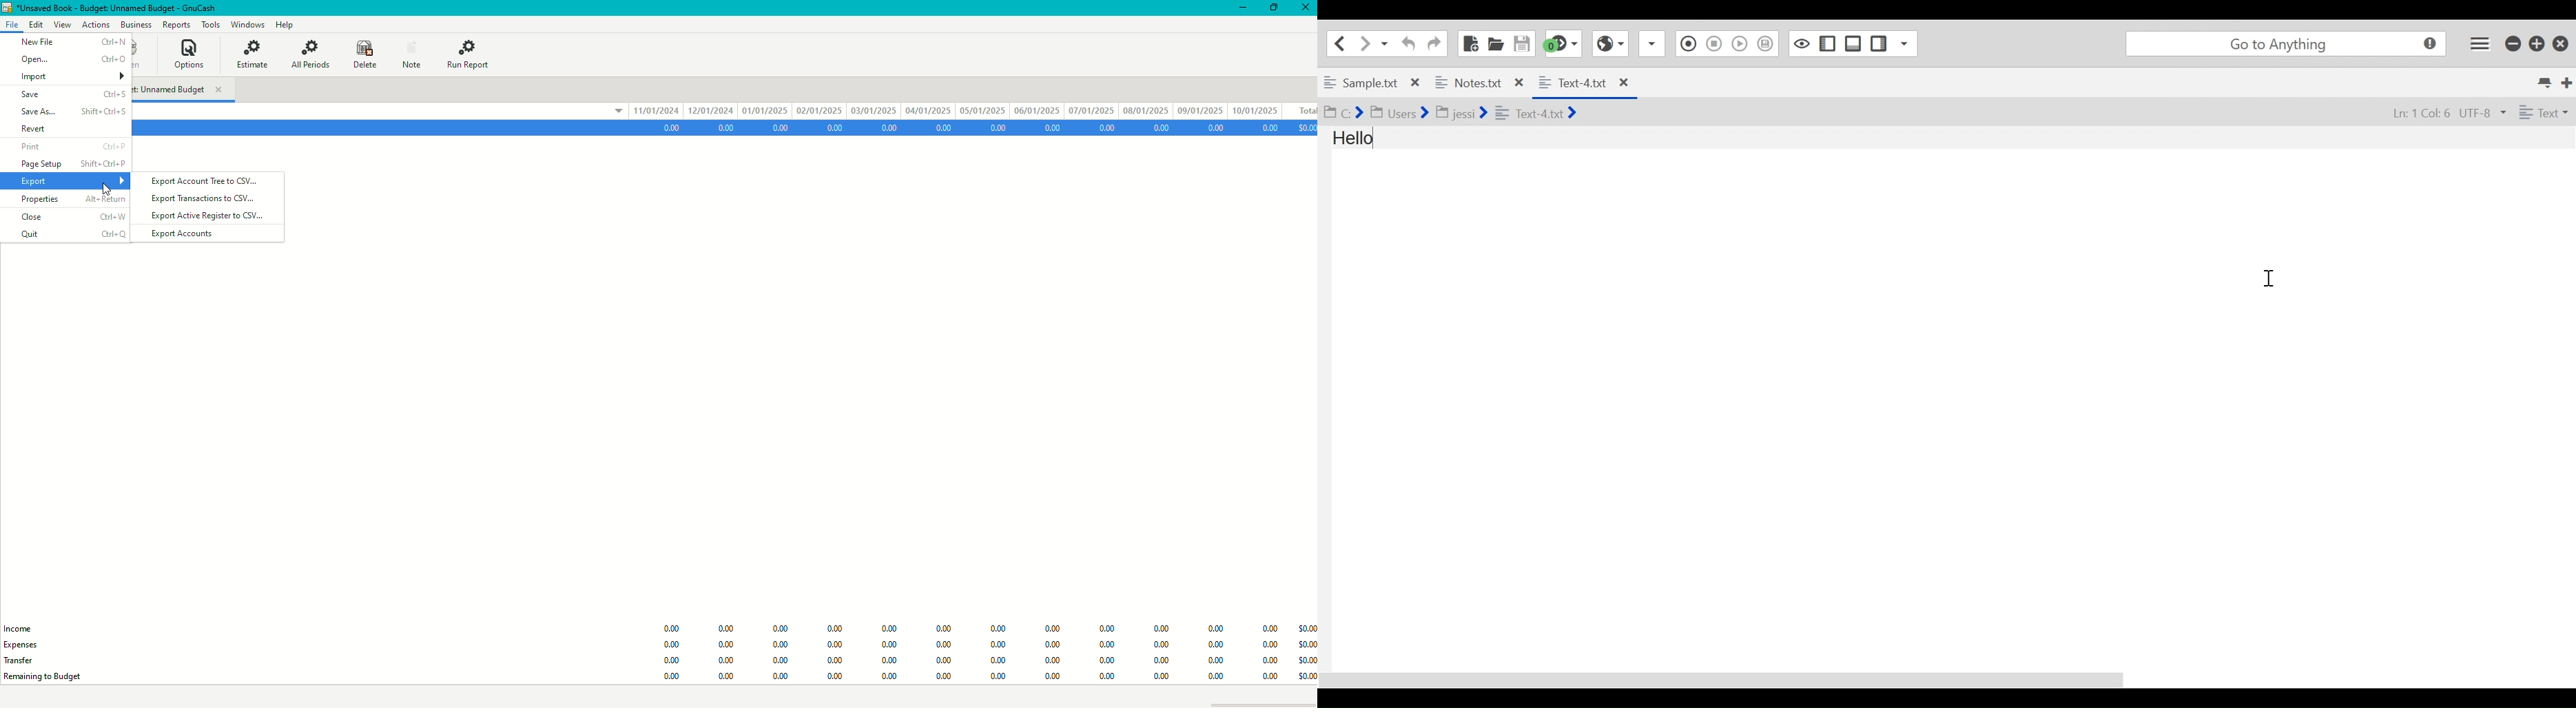  I want to click on cursor, so click(107, 185).